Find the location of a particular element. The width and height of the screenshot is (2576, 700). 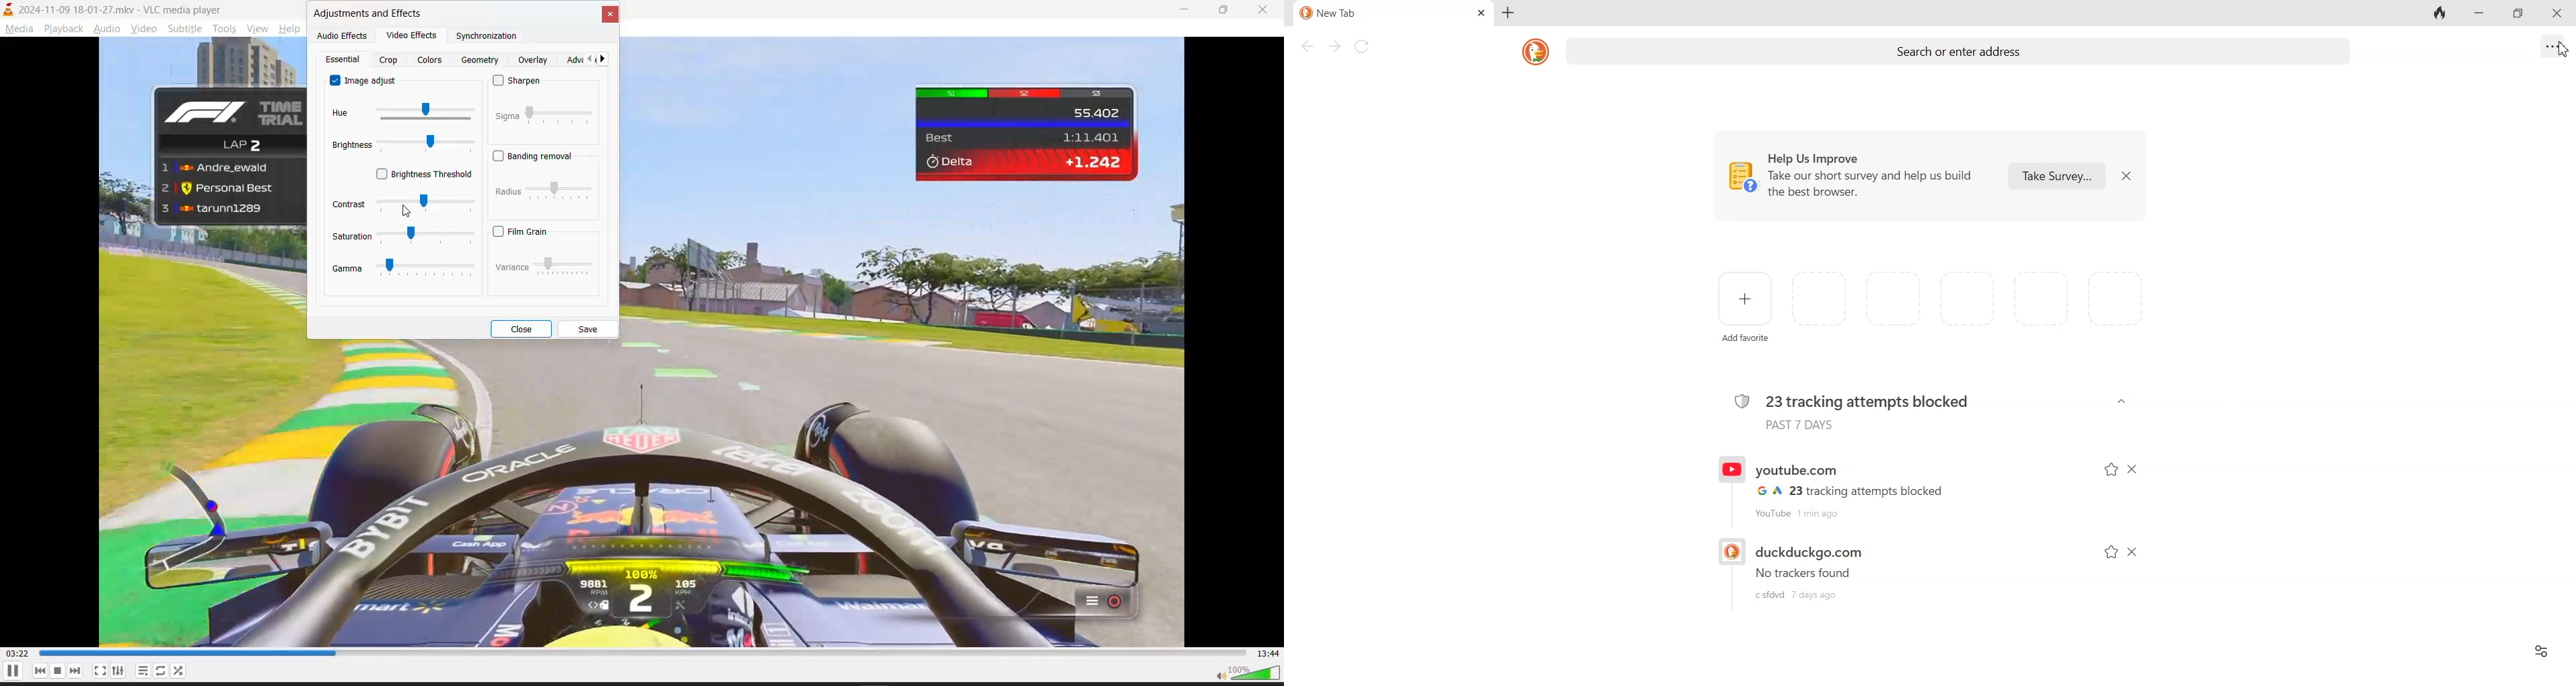

overlay is located at coordinates (535, 60).